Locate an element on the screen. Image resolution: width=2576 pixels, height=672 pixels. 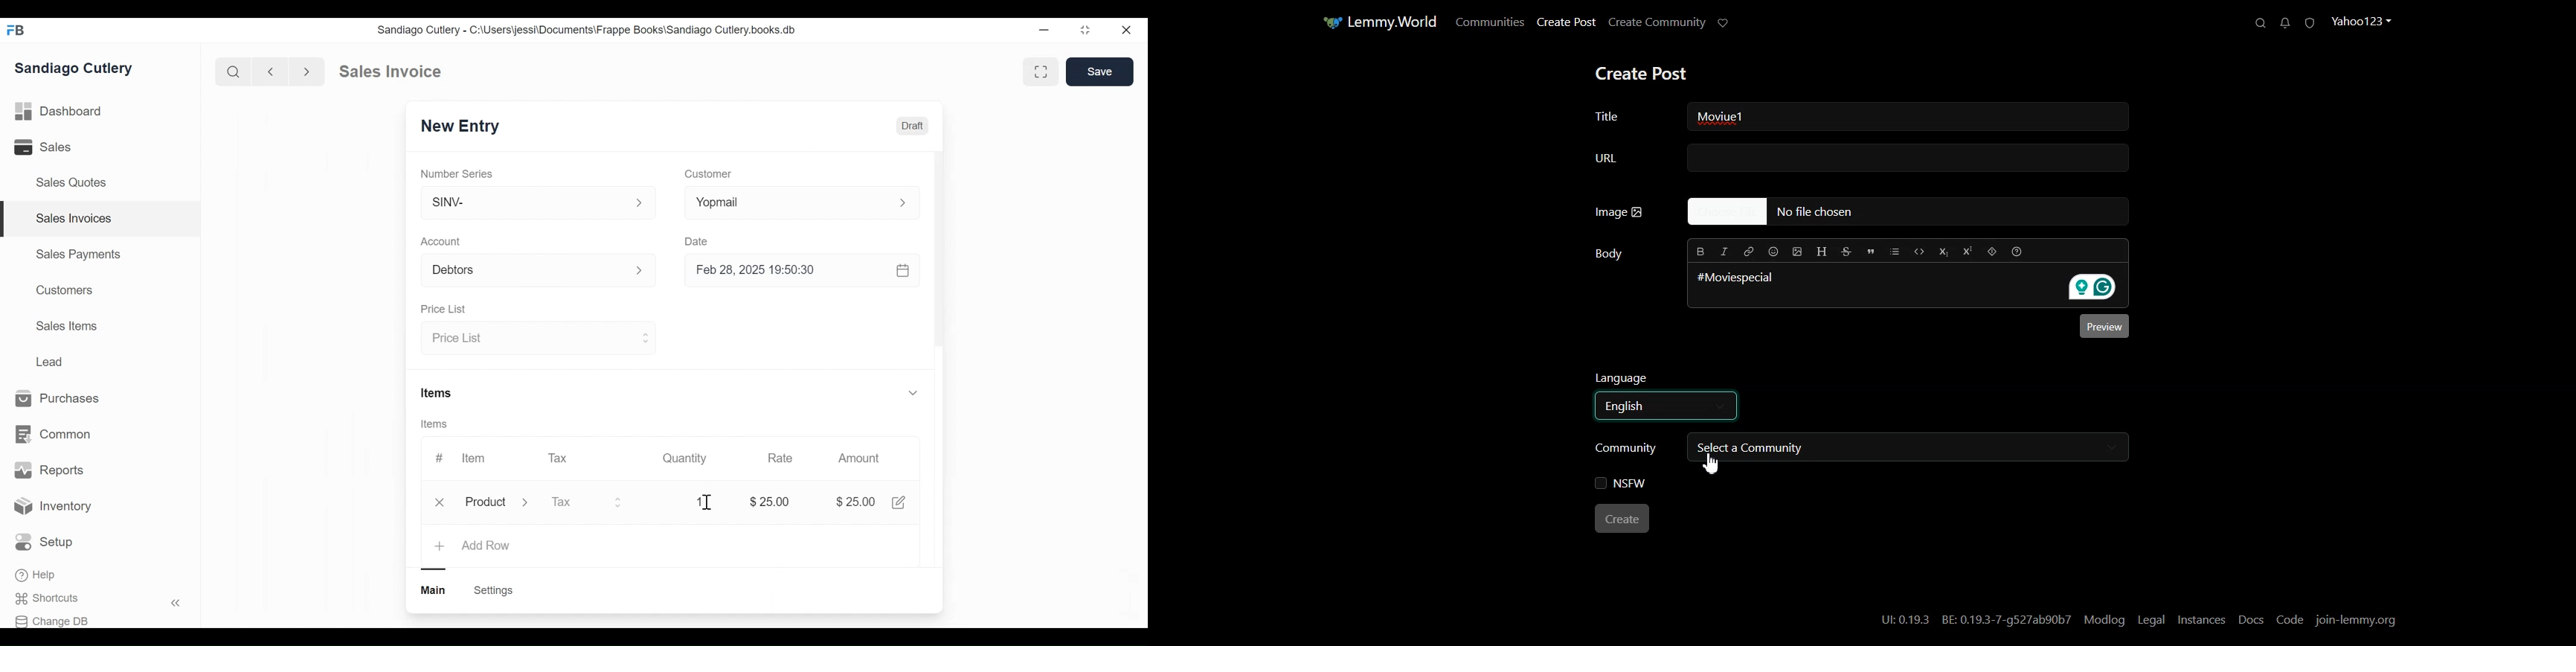
Sandiago Cutlery is located at coordinates (77, 68).